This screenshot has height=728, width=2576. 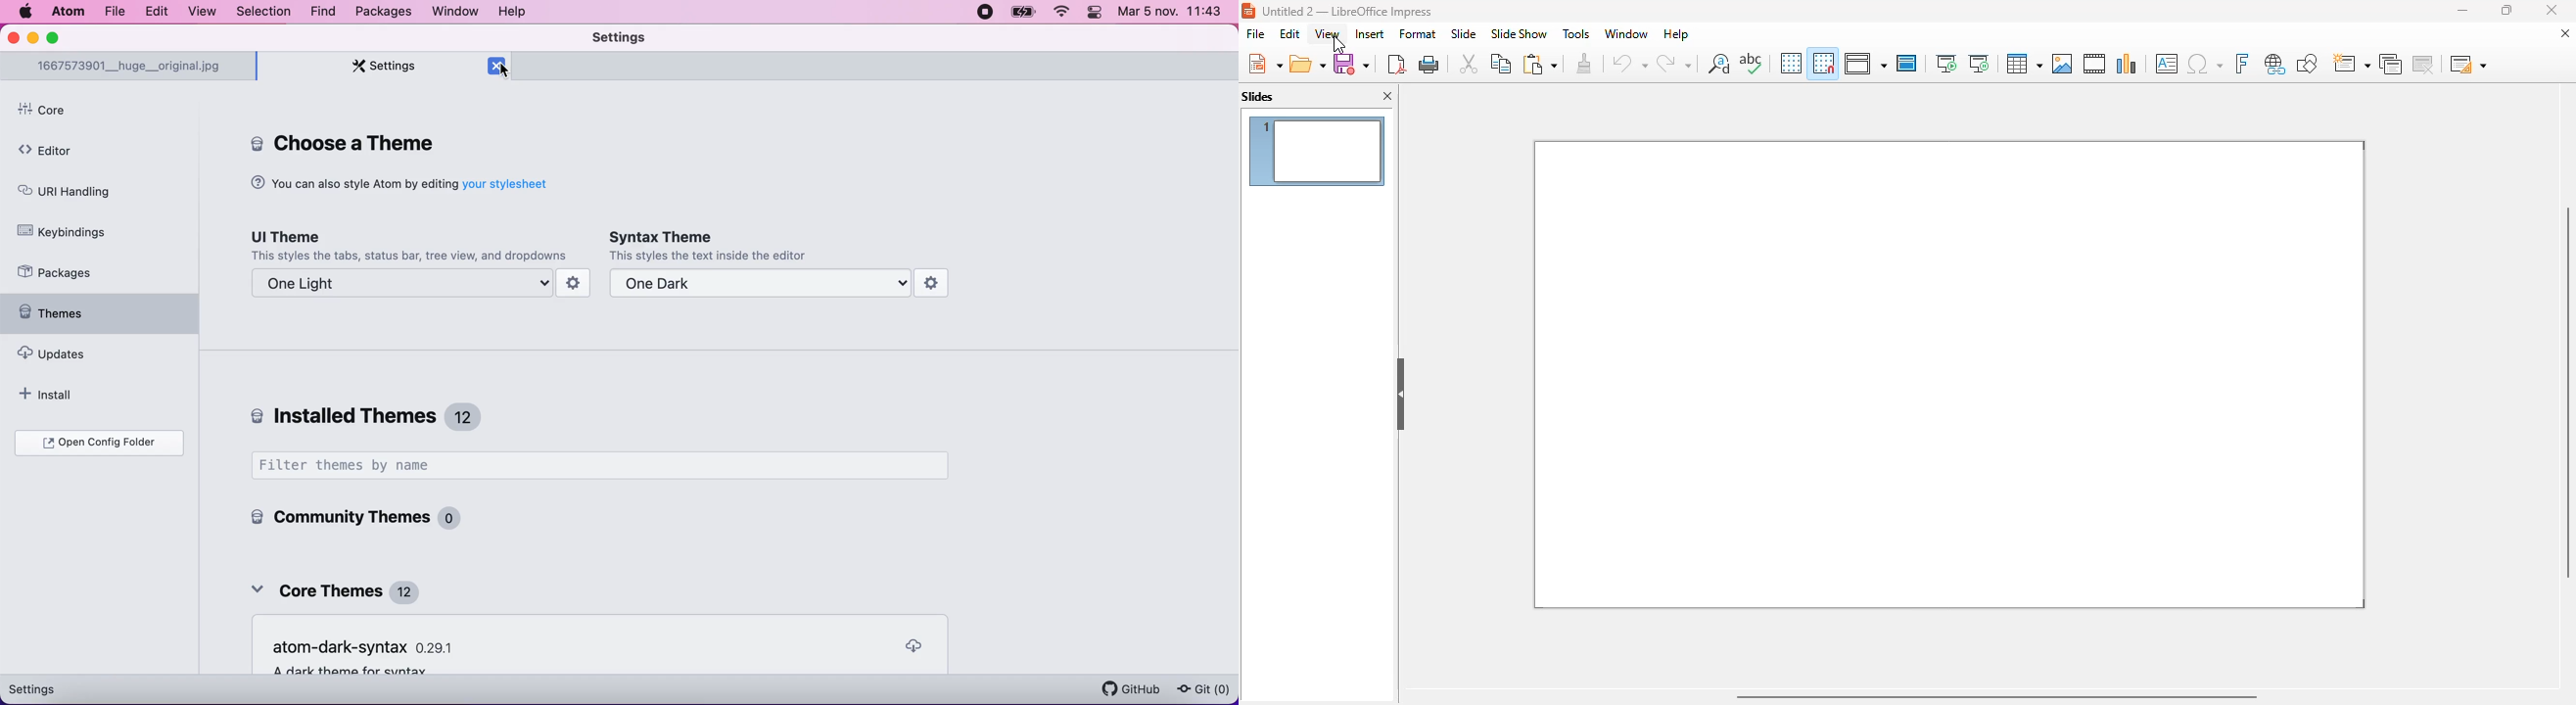 I want to click on help, so click(x=518, y=13).